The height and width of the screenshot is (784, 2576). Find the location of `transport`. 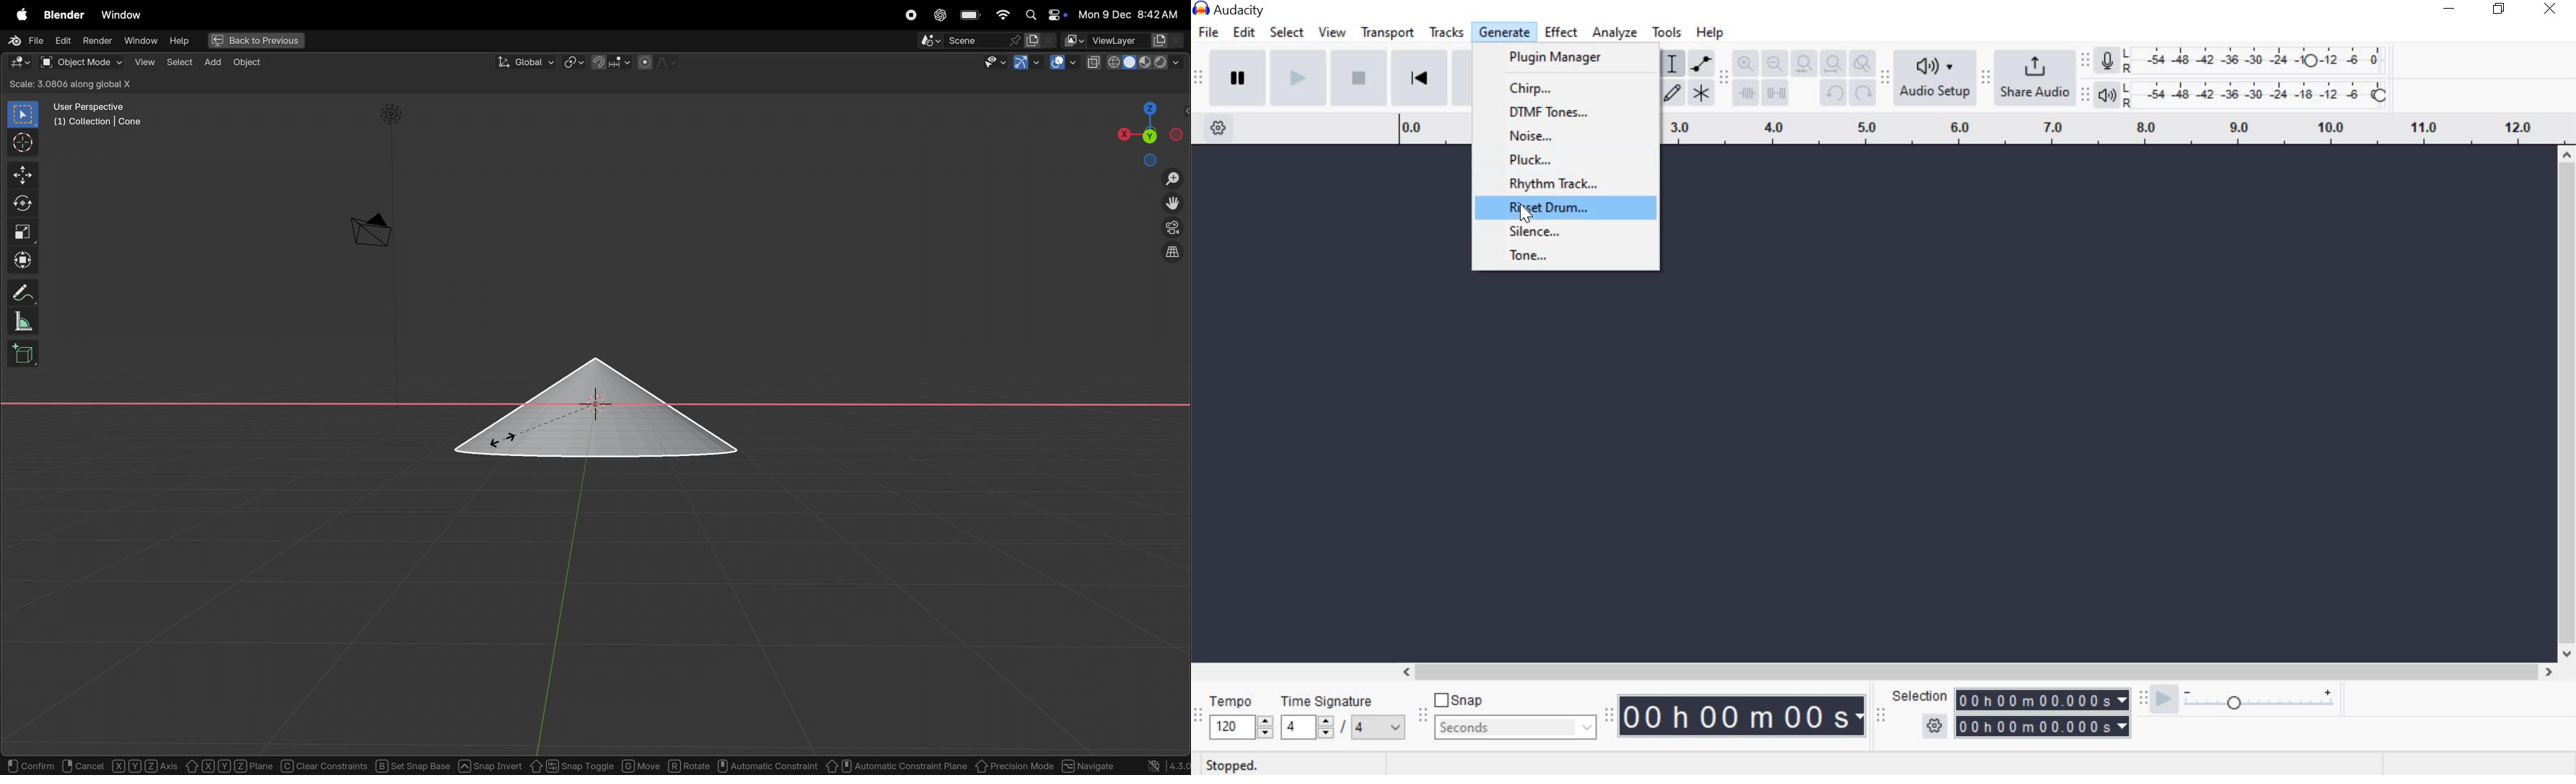

transport is located at coordinates (1386, 35).